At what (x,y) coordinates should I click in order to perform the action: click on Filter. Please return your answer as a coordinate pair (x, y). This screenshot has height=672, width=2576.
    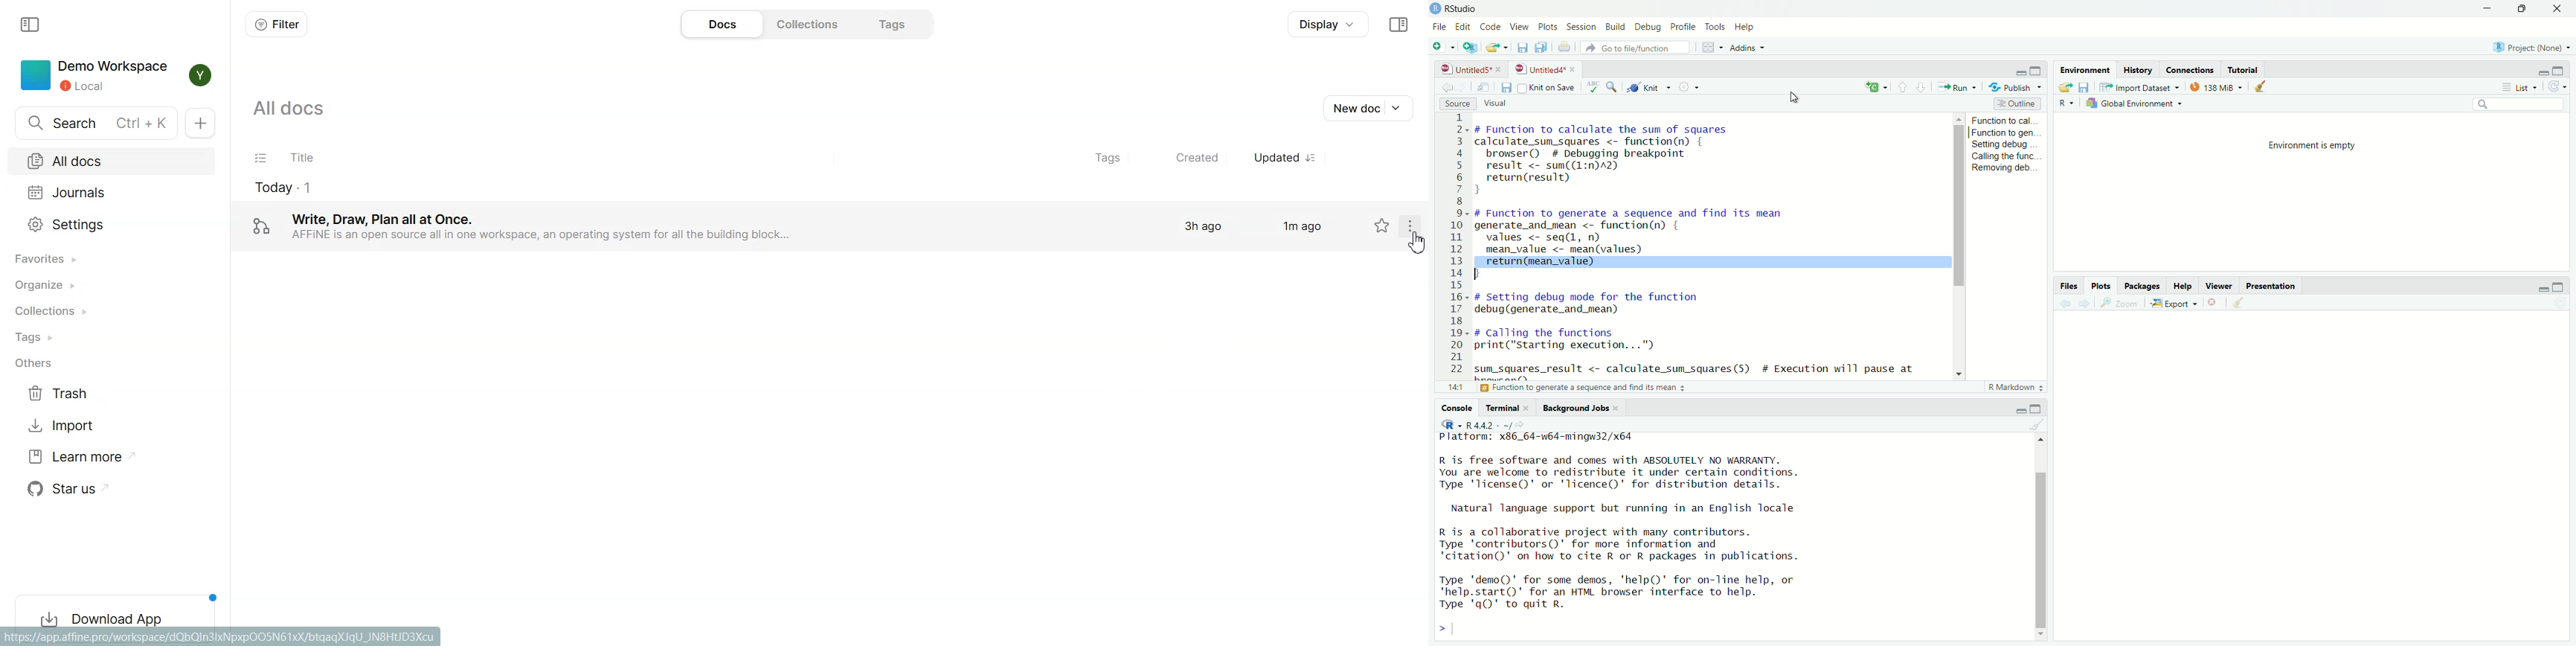
    Looking at the image, I should click on (276, 25).